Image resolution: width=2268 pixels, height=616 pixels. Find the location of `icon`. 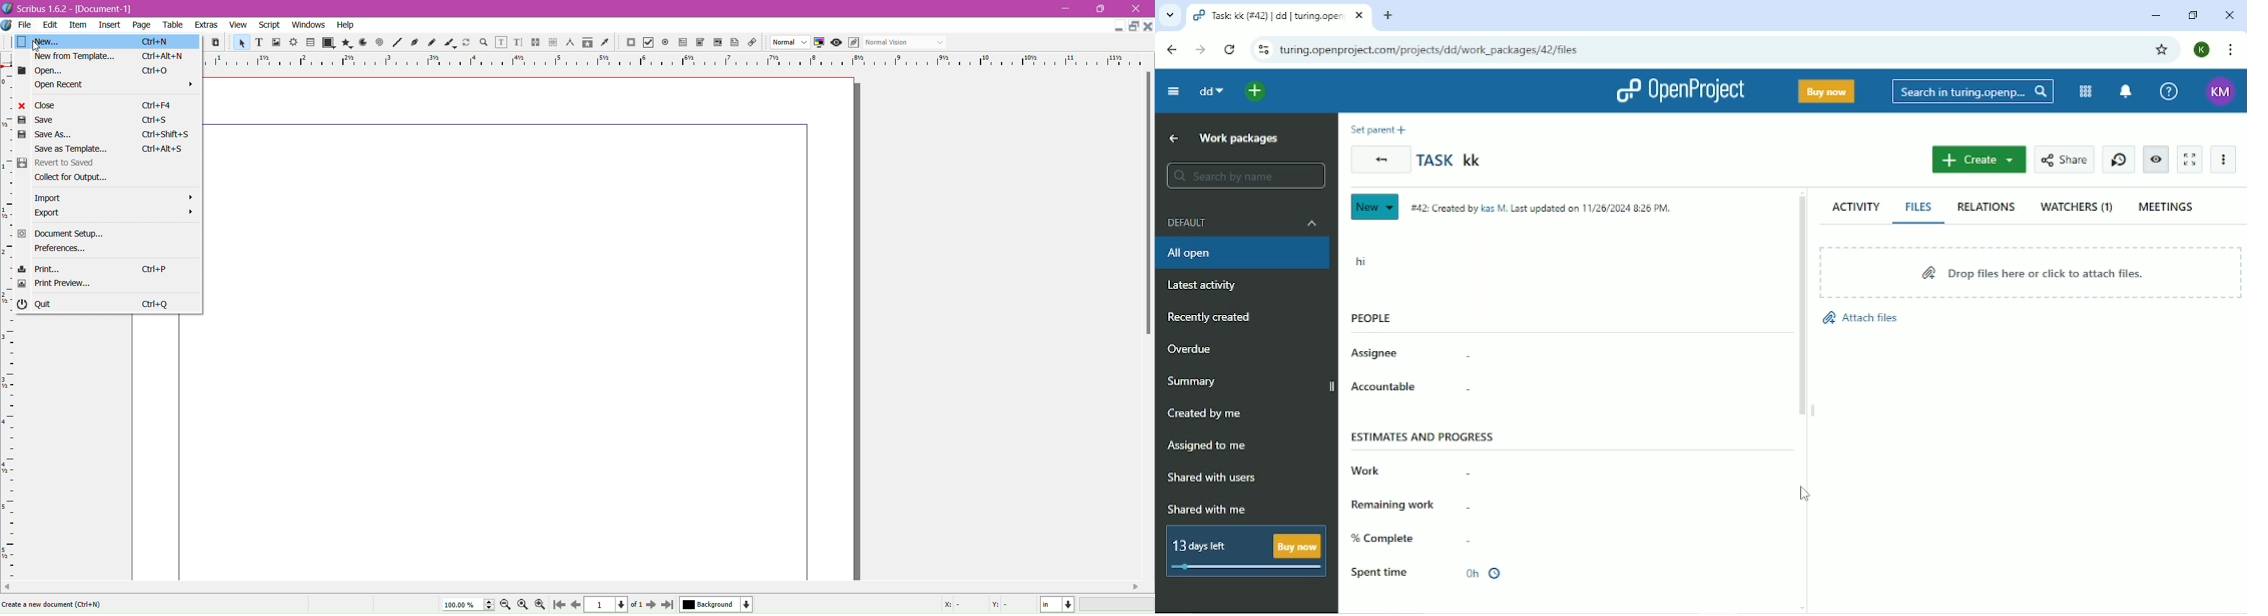

icon is located at coordinates (818, 42).